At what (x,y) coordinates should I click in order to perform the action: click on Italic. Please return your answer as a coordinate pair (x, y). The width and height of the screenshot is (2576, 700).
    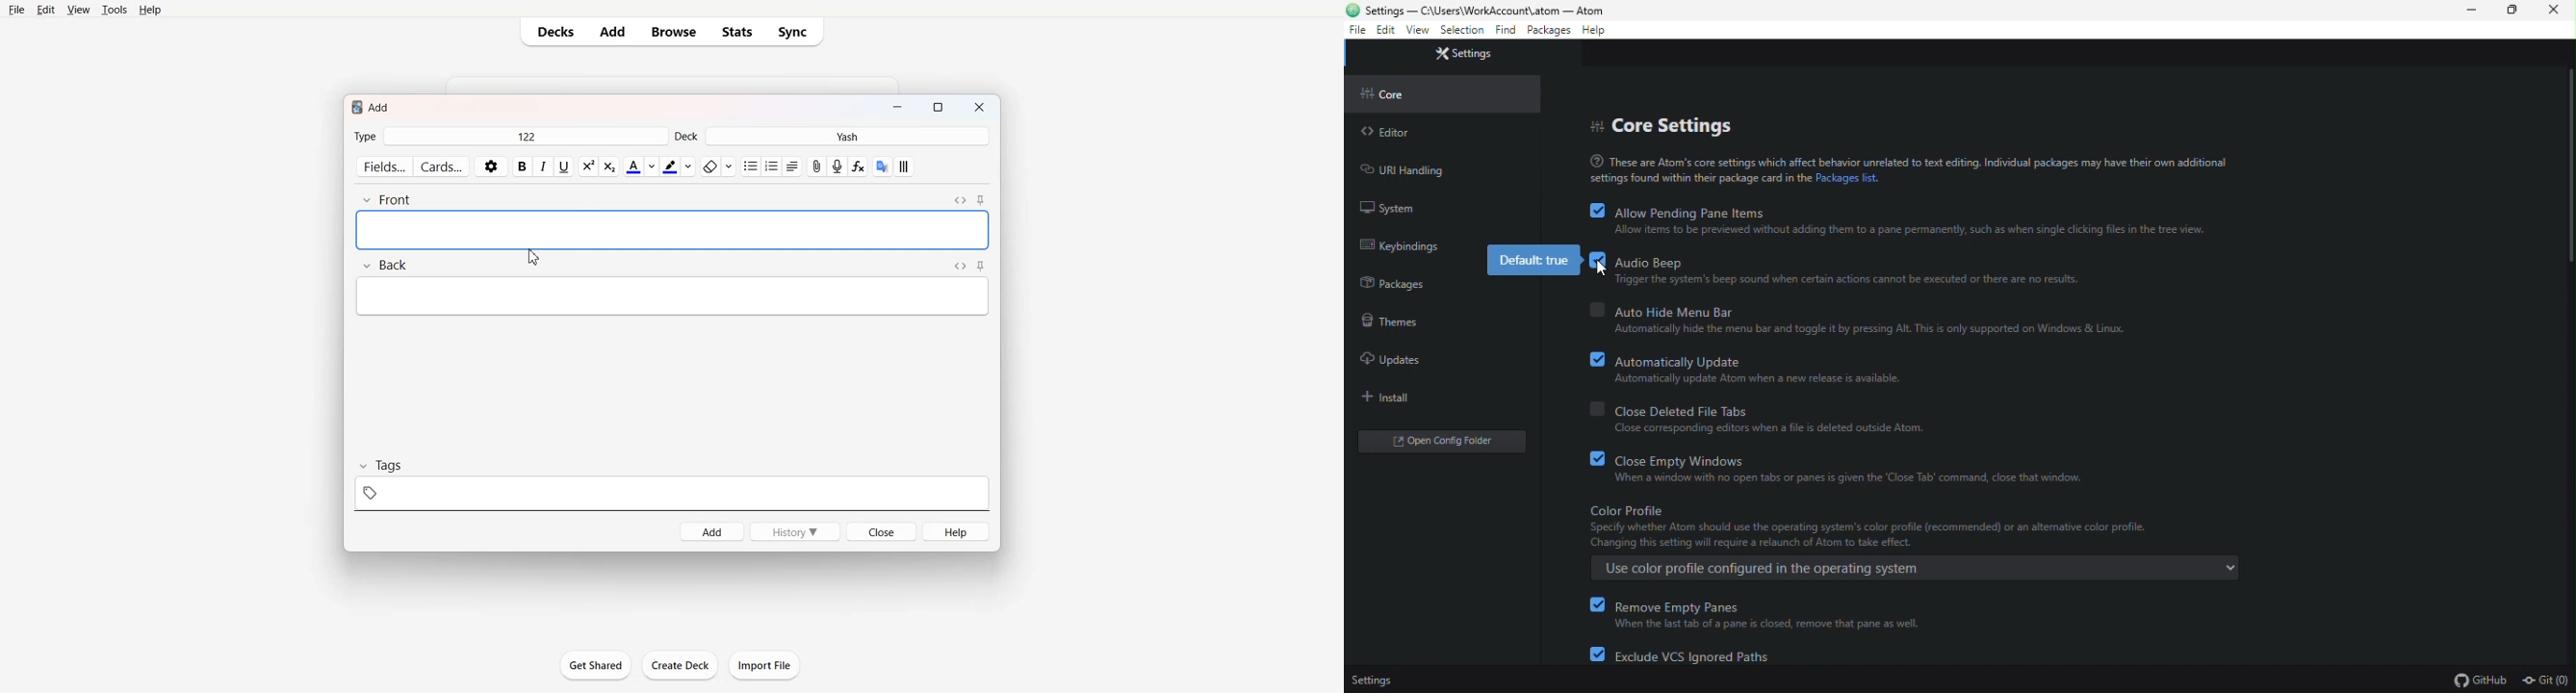
    Looking at the image, I should click on (543, 166).